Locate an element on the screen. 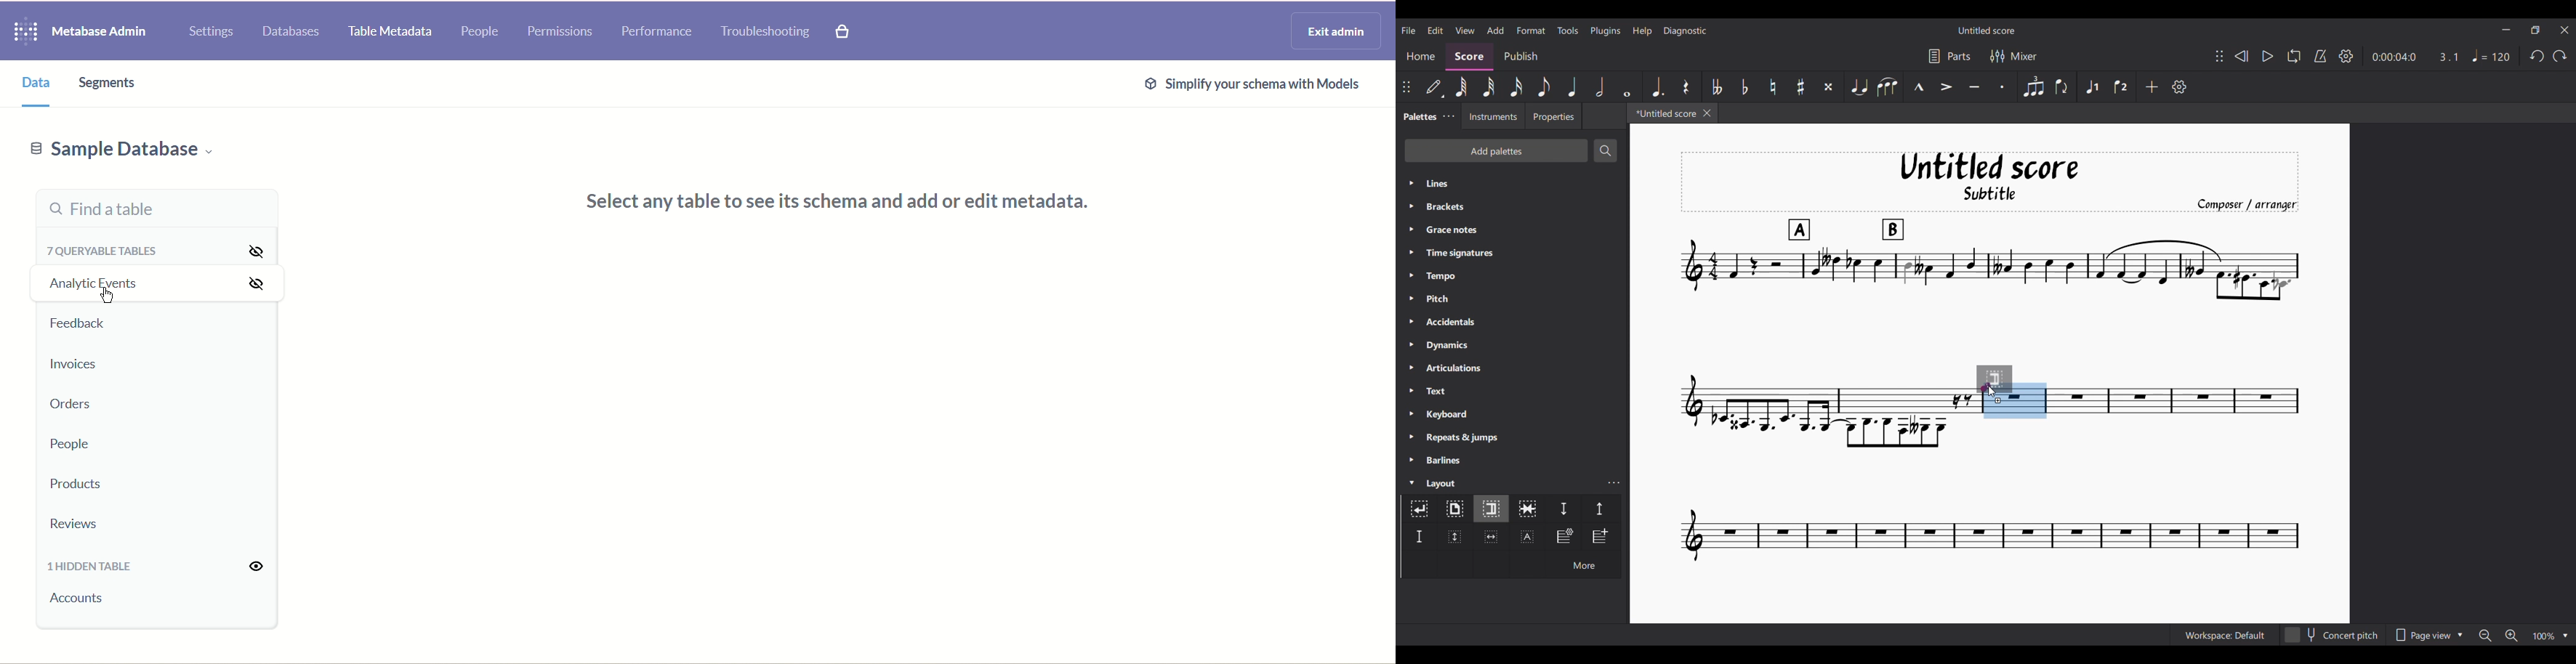  Pitch is located at coordinates (1512, 298).